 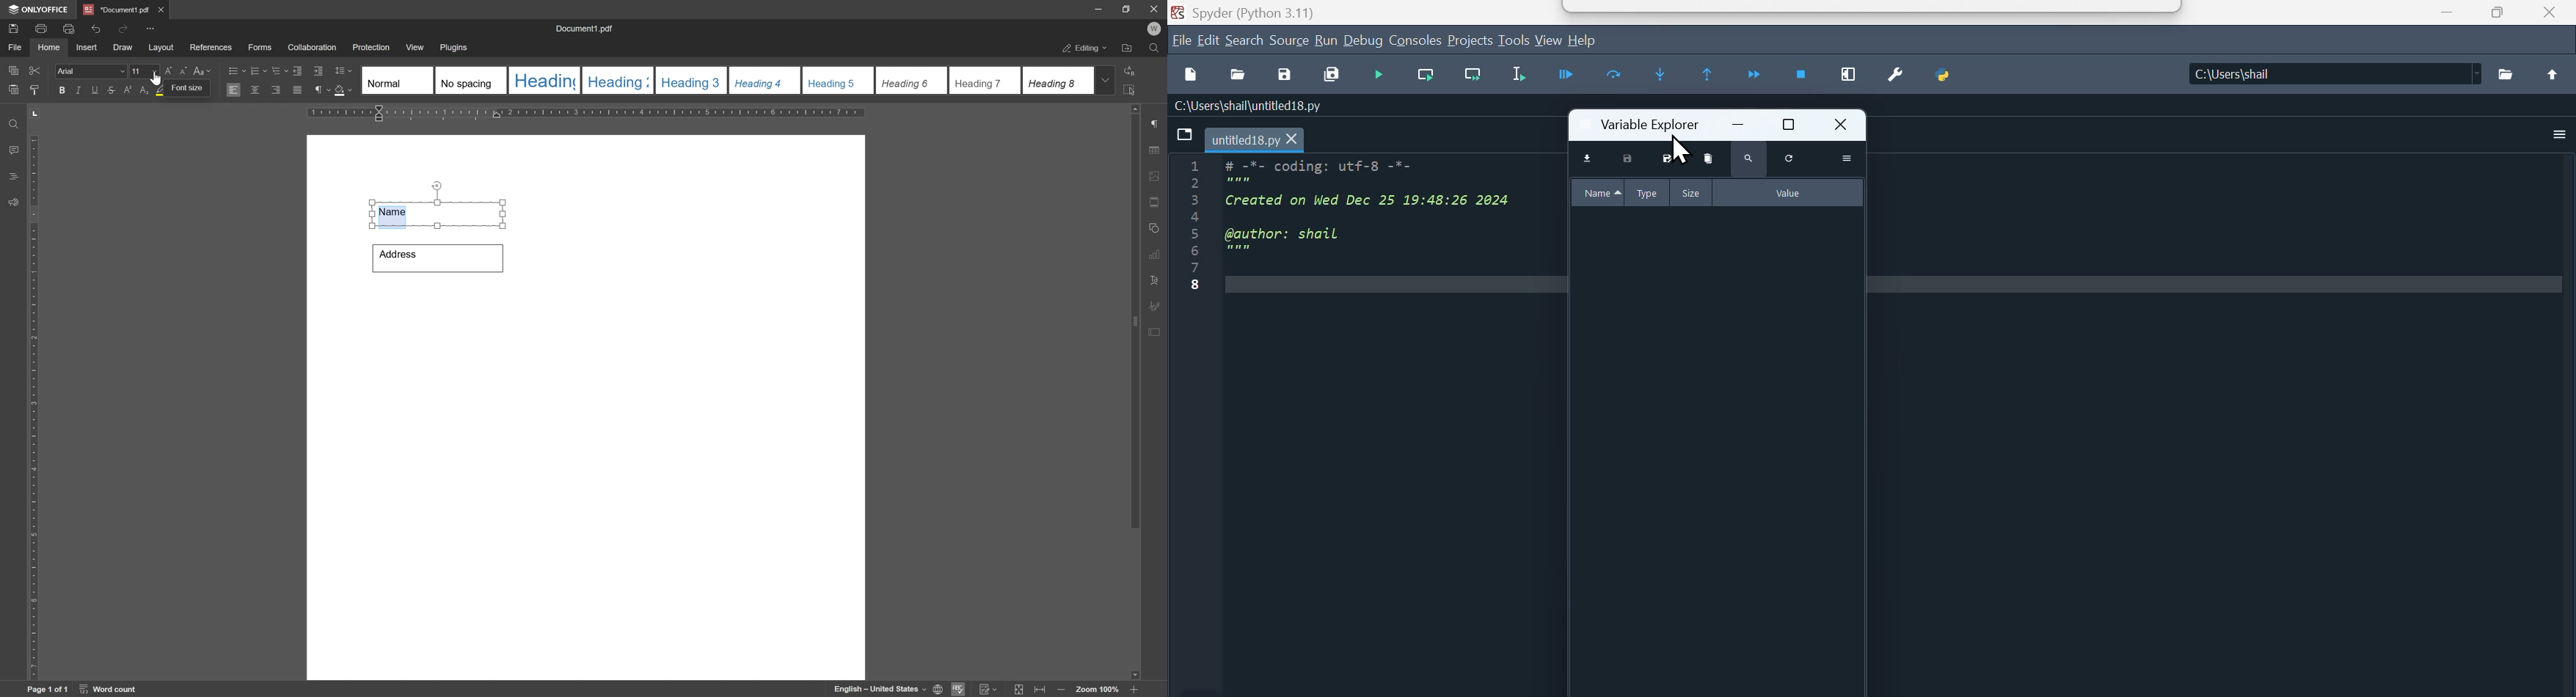 What do you see at coordinates (1672, 79) in the screenshot?
I see `Step into function` at bounding box center [1672, 79].